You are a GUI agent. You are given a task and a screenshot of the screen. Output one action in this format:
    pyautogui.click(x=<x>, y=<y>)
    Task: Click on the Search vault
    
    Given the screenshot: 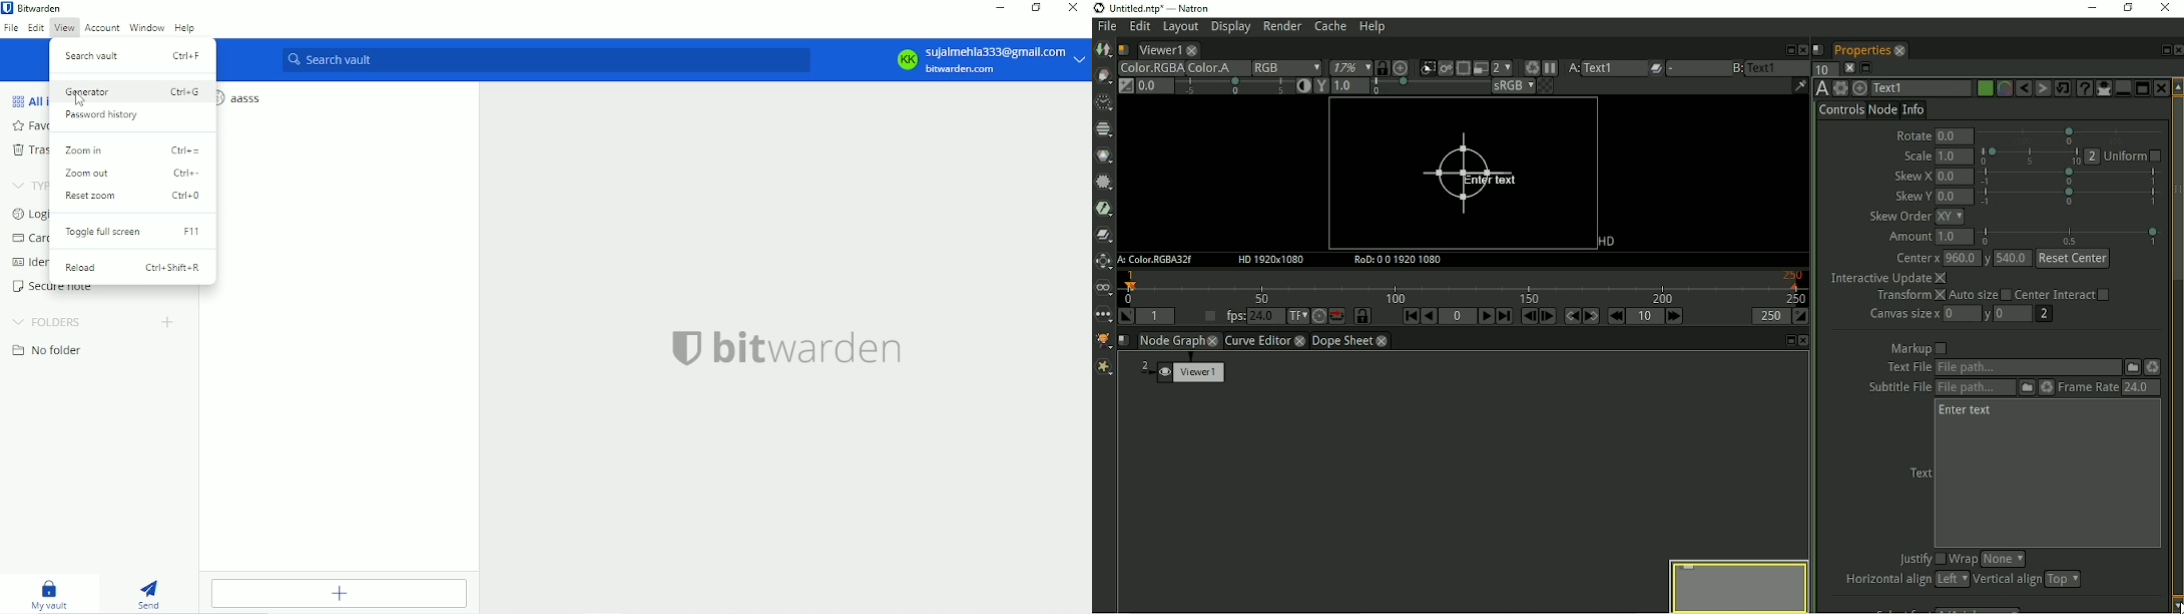 What is the action you would take?
    pyautogui.click(x=132, y=54)
    